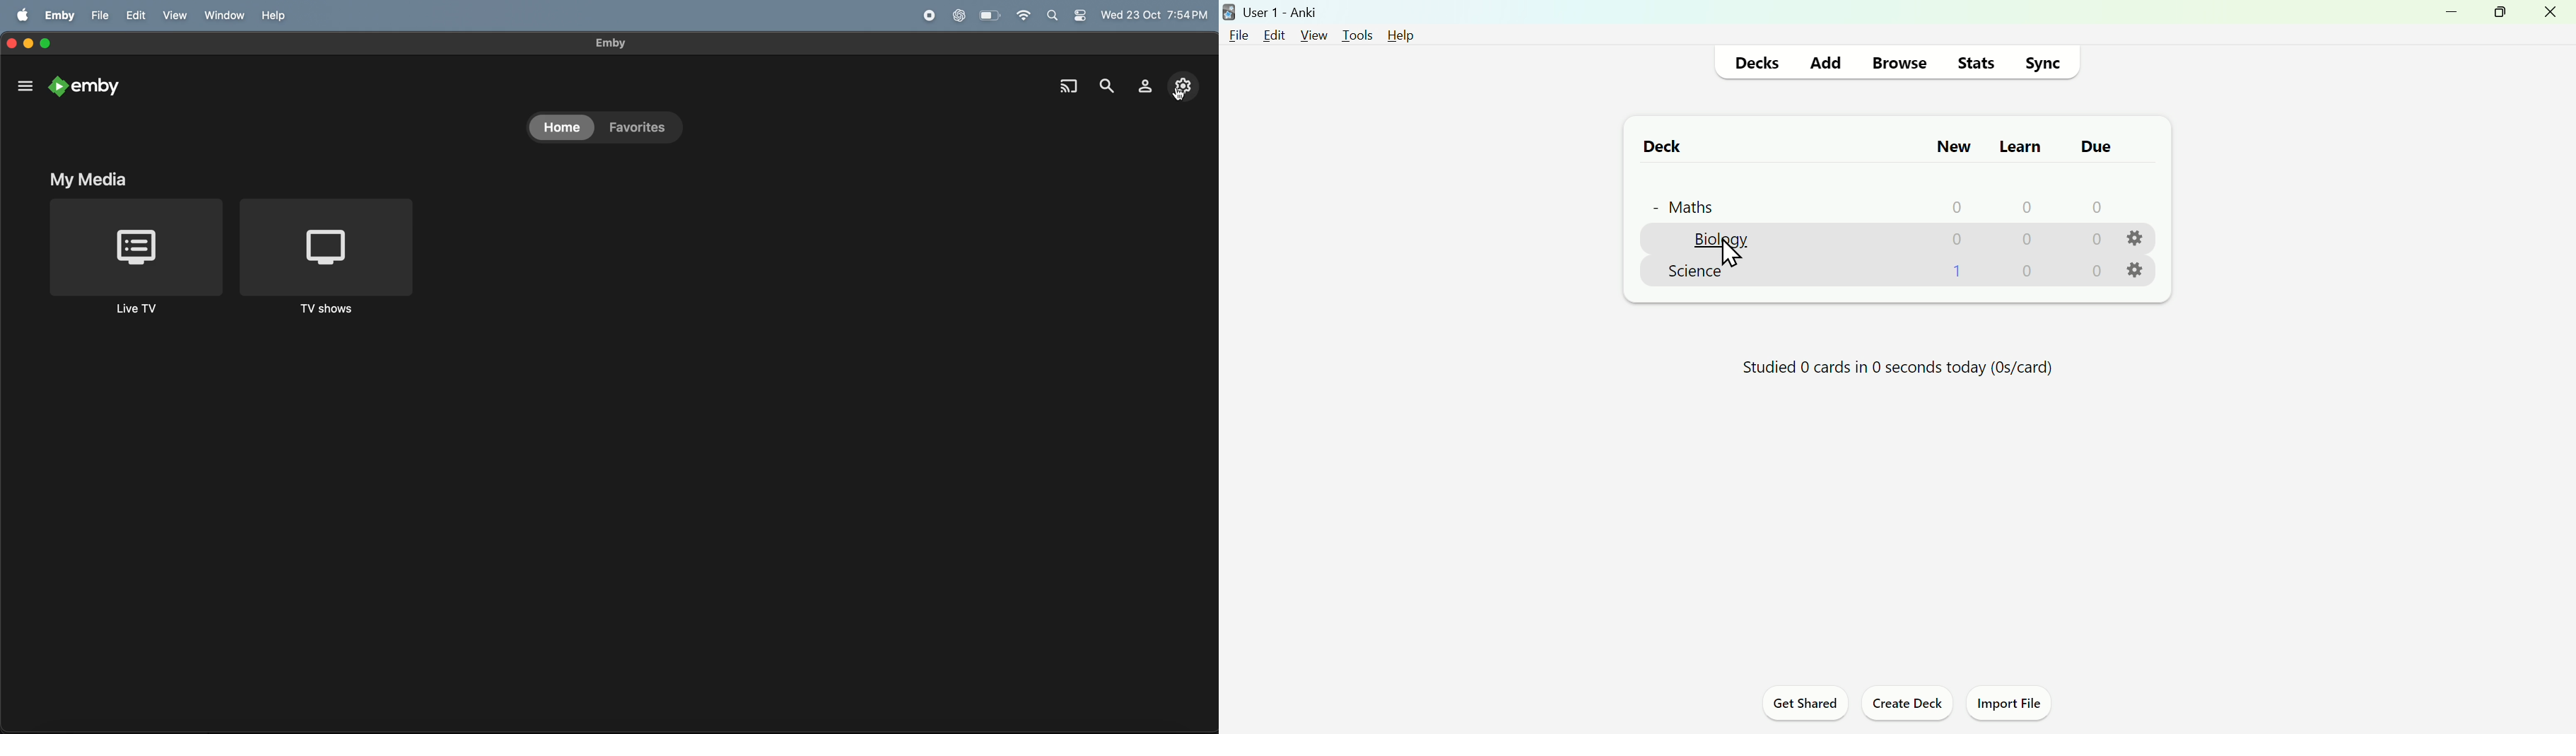 This screenshot has height=756, width=2576. Describe the element at coordinates (1898, 366) in the screenshot. I see `Studied 0 cards in 0 seconds today (Os/card)` at that location.